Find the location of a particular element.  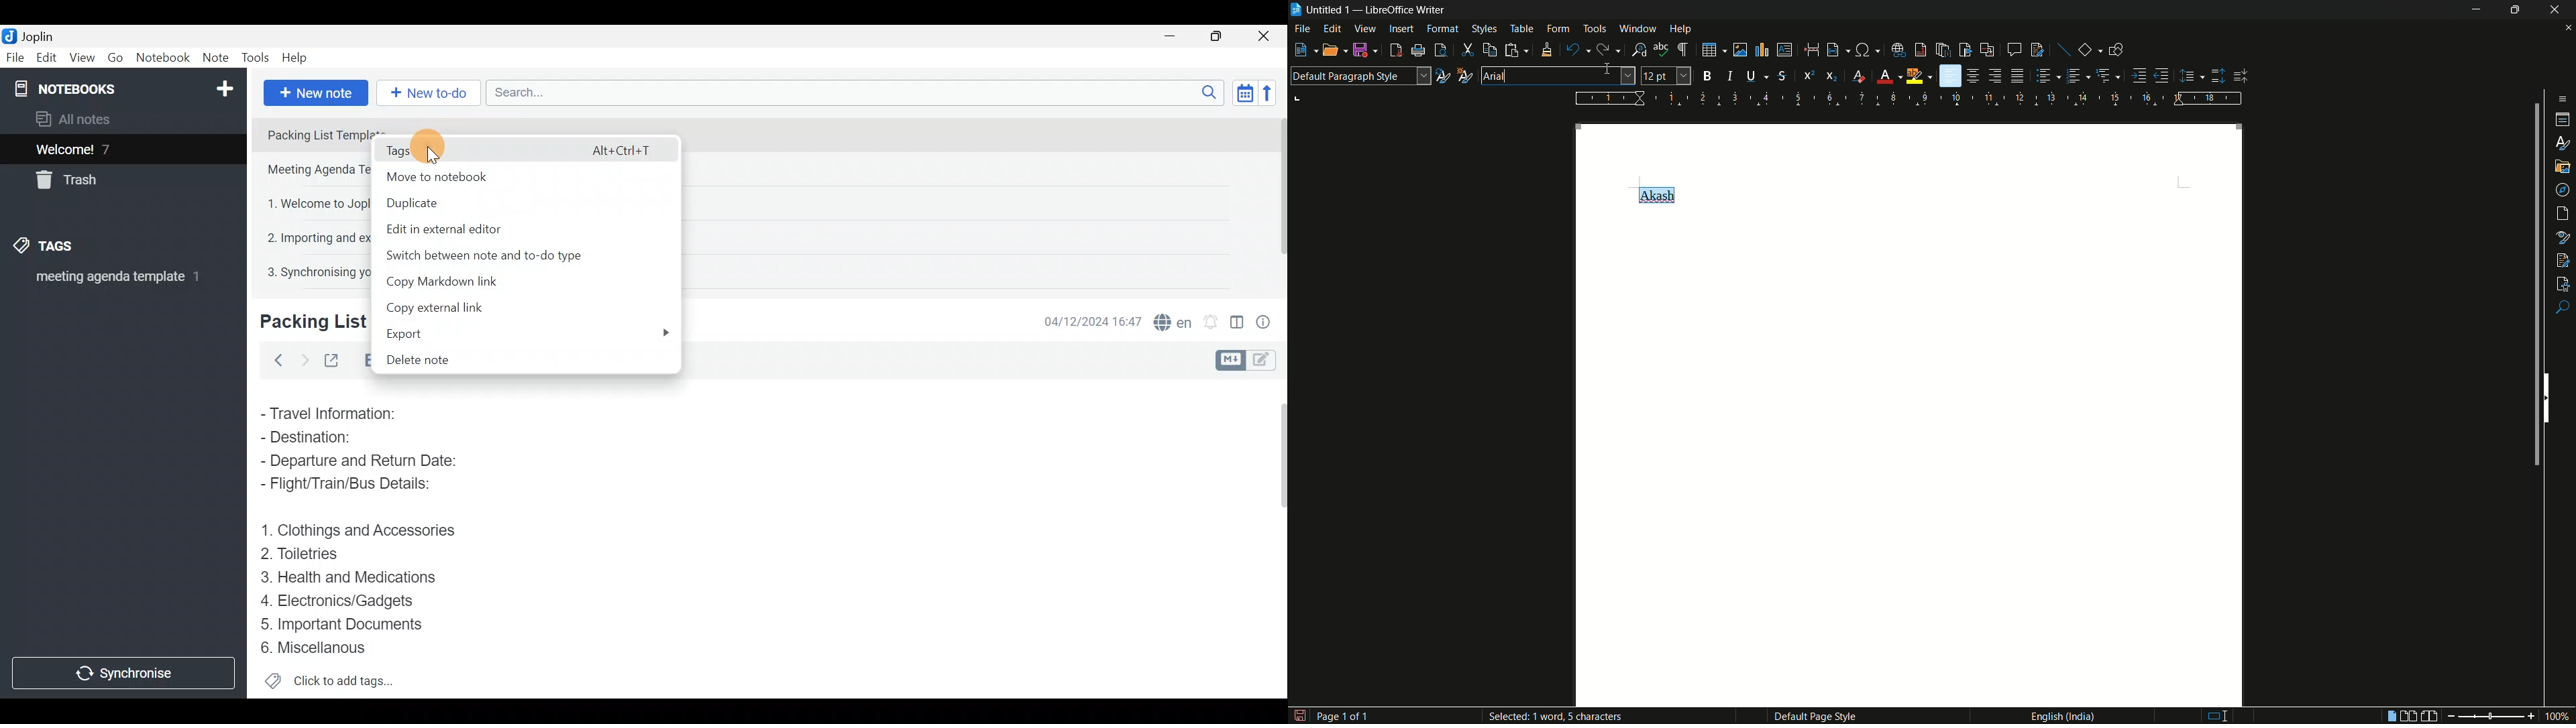

align right is located at coordinates (1994, 76).